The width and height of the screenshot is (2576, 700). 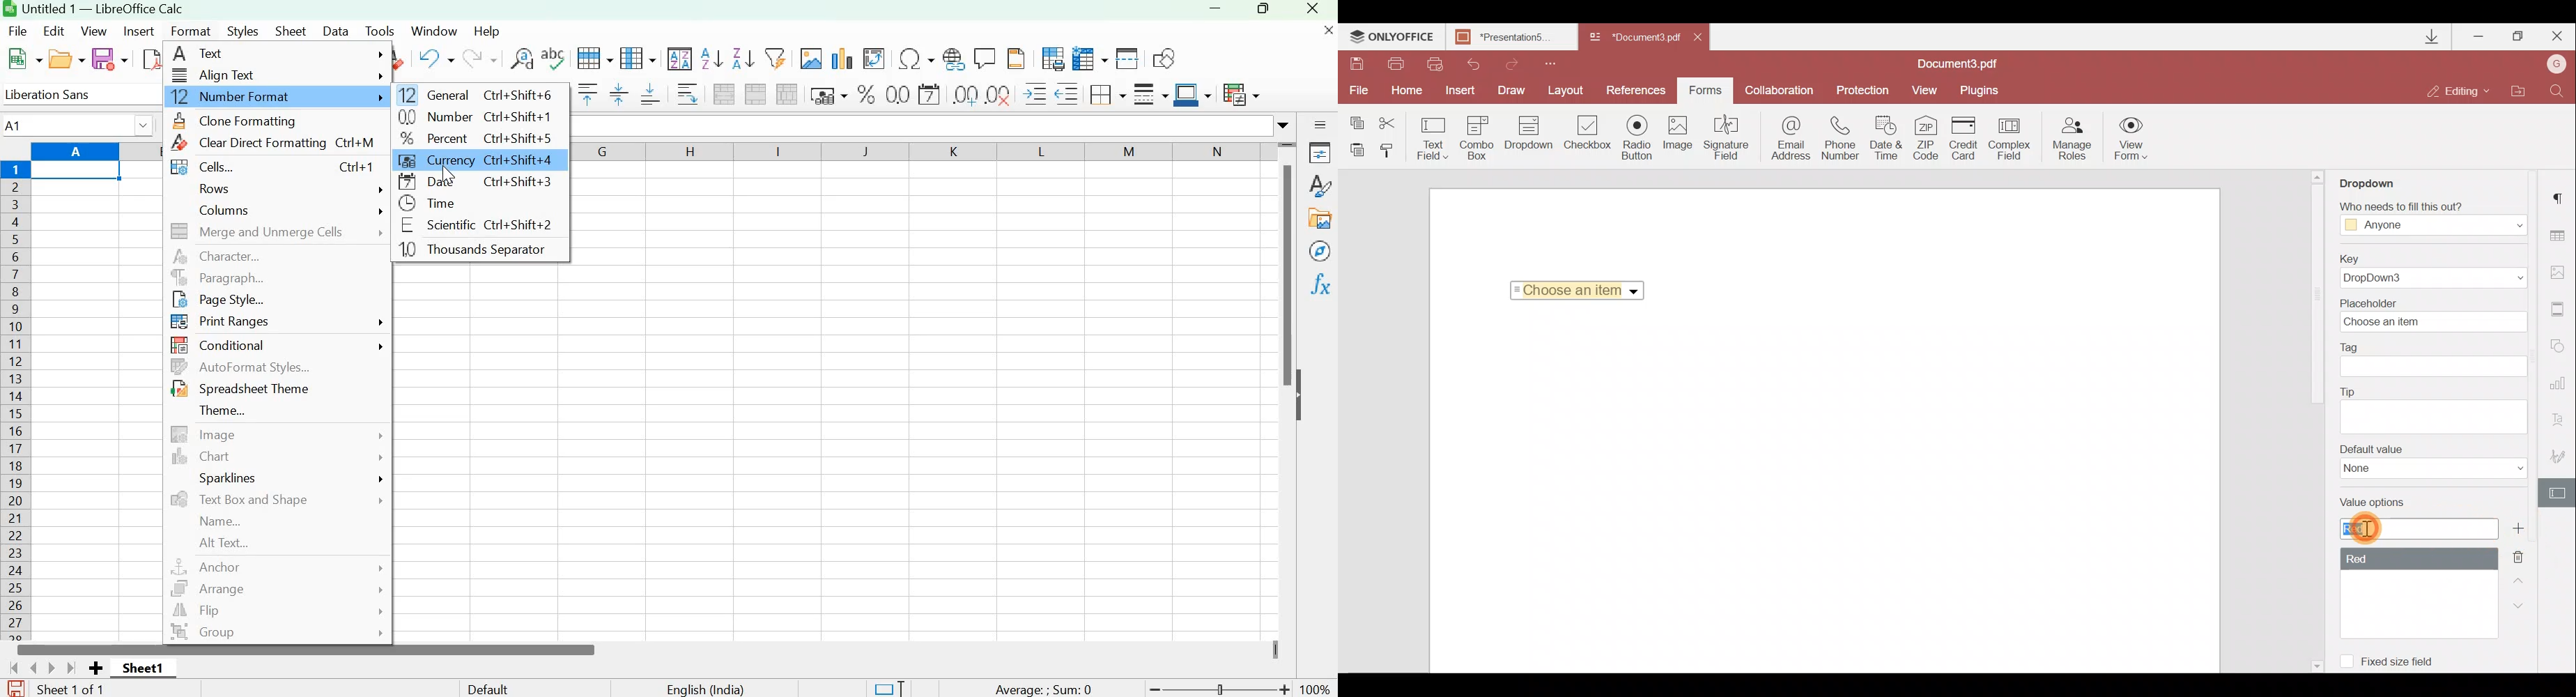 What do you see at coordinates (2318, 176) in the screenshot?
I see `Scroll up` at bounding box center [2318, 176].